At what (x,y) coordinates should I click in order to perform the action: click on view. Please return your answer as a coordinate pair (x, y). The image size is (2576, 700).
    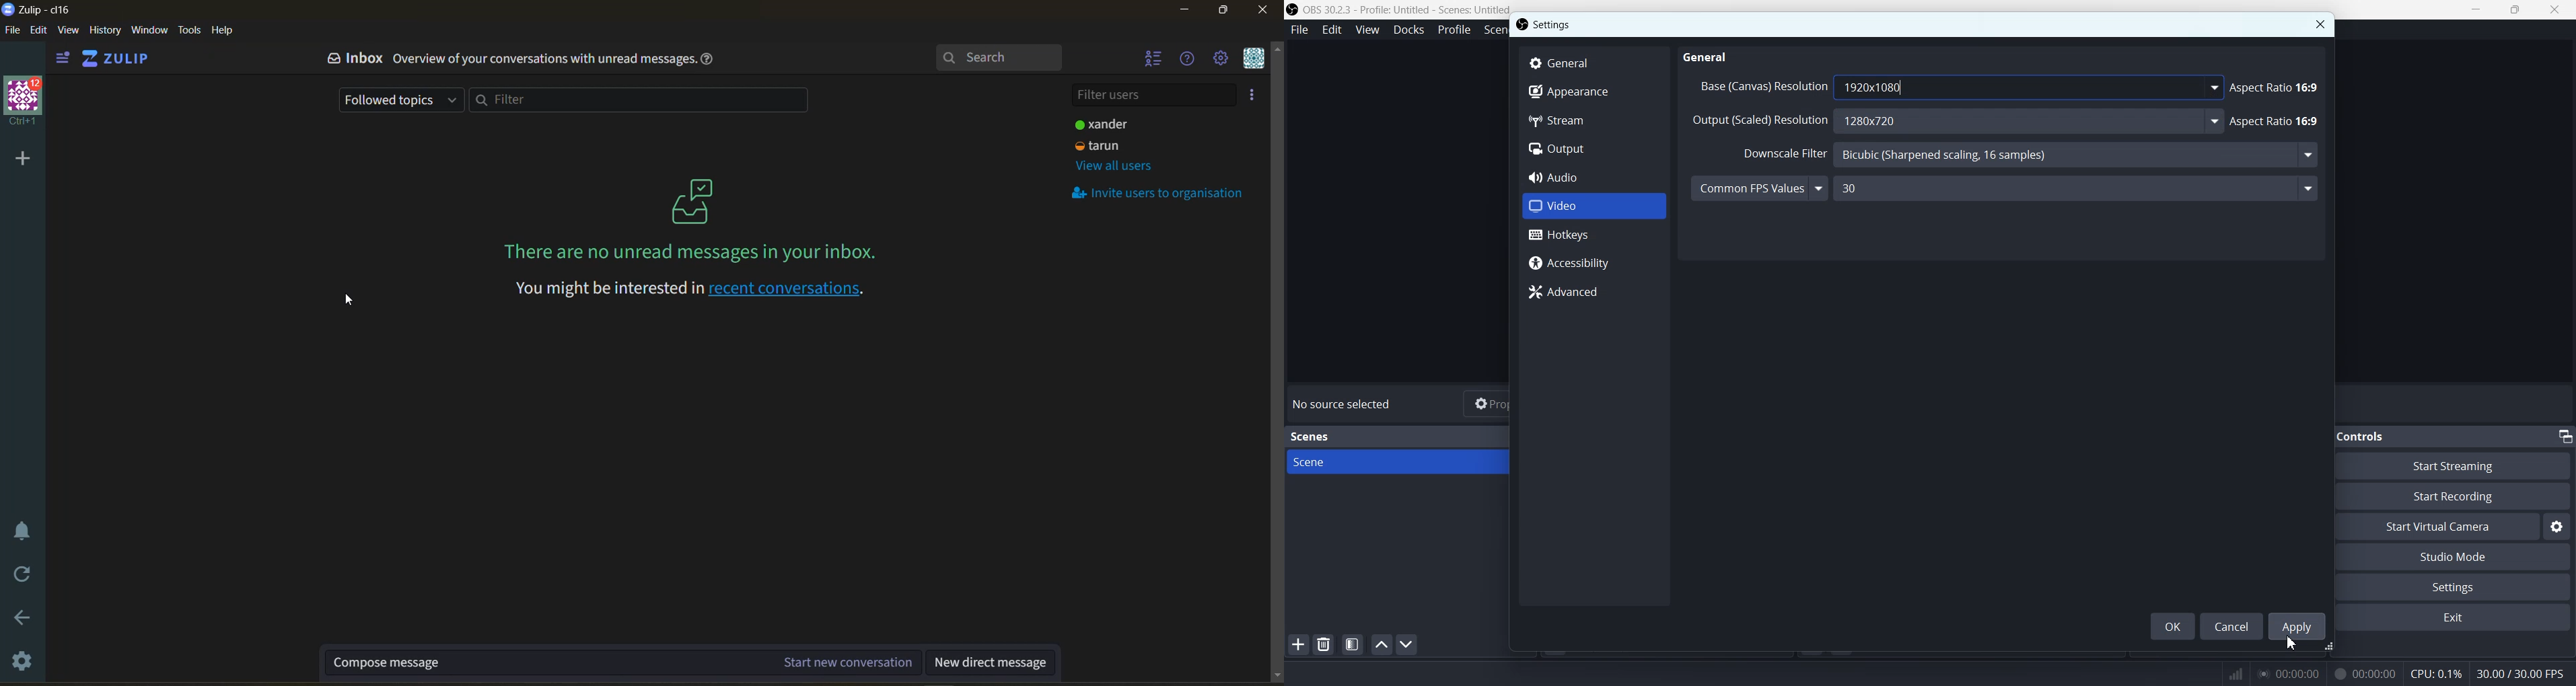
    Looking at the image, I should click on (72, 31).